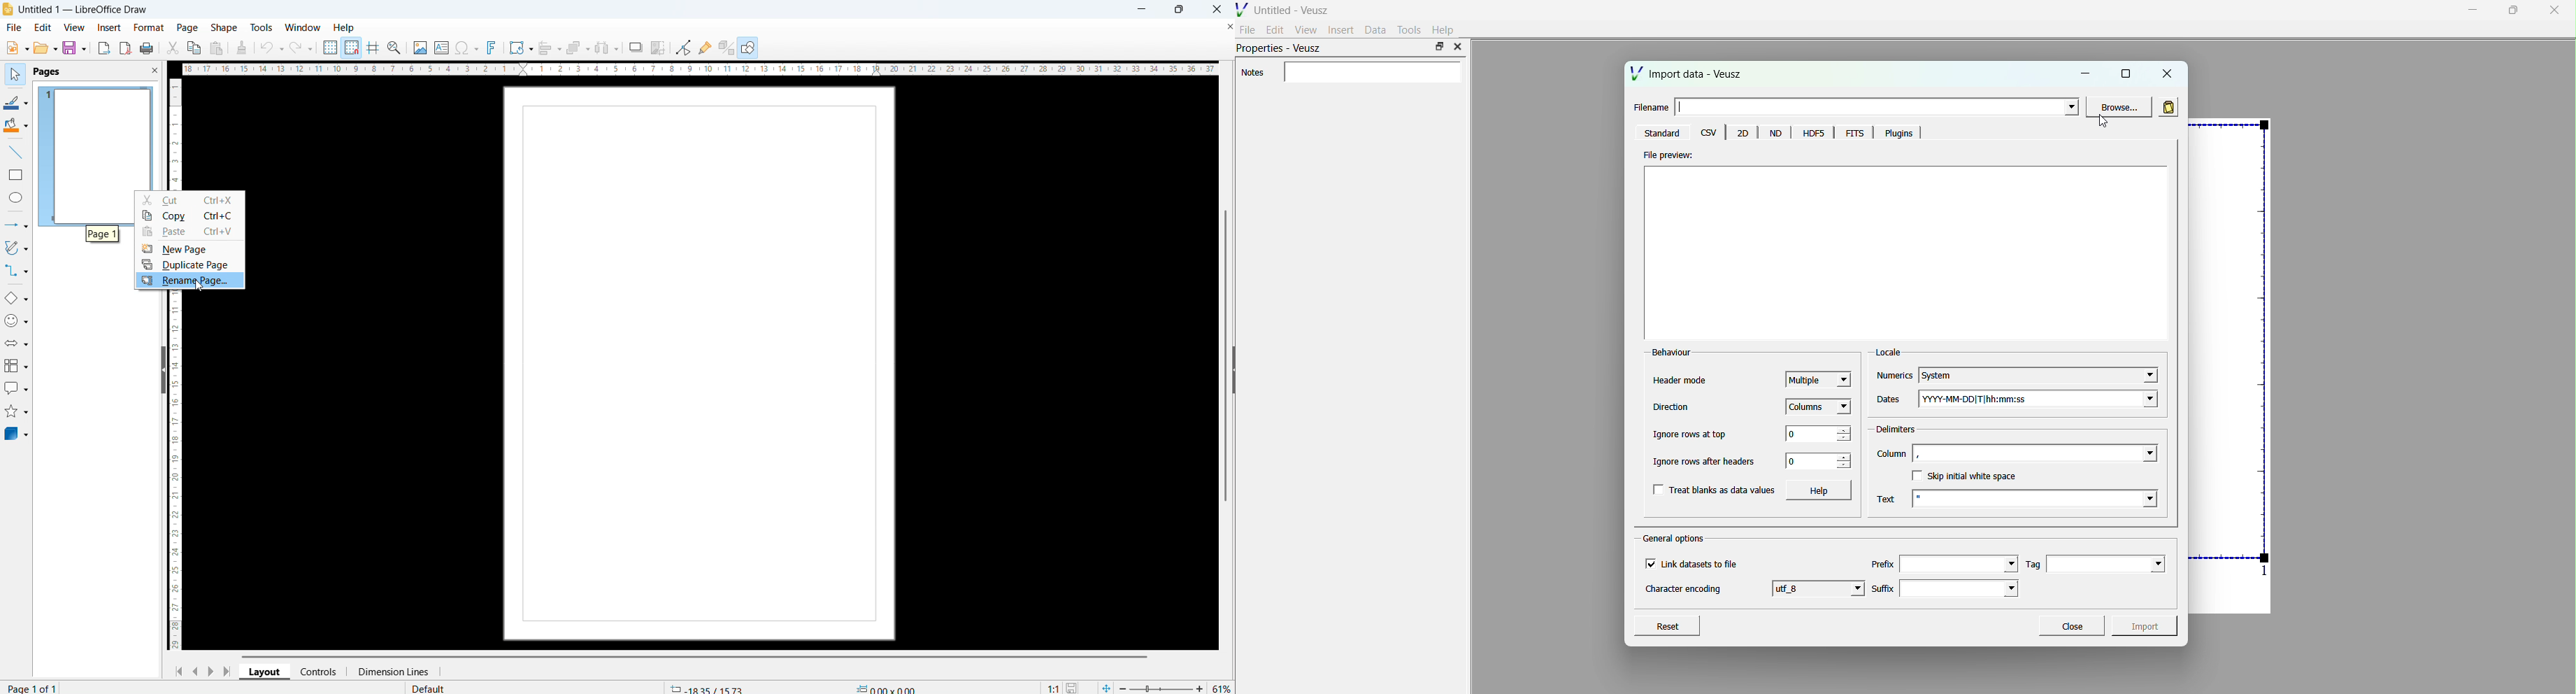  Describe the element at coordinates (1890, 402) in the screenshot. I see `Dates` at that location.